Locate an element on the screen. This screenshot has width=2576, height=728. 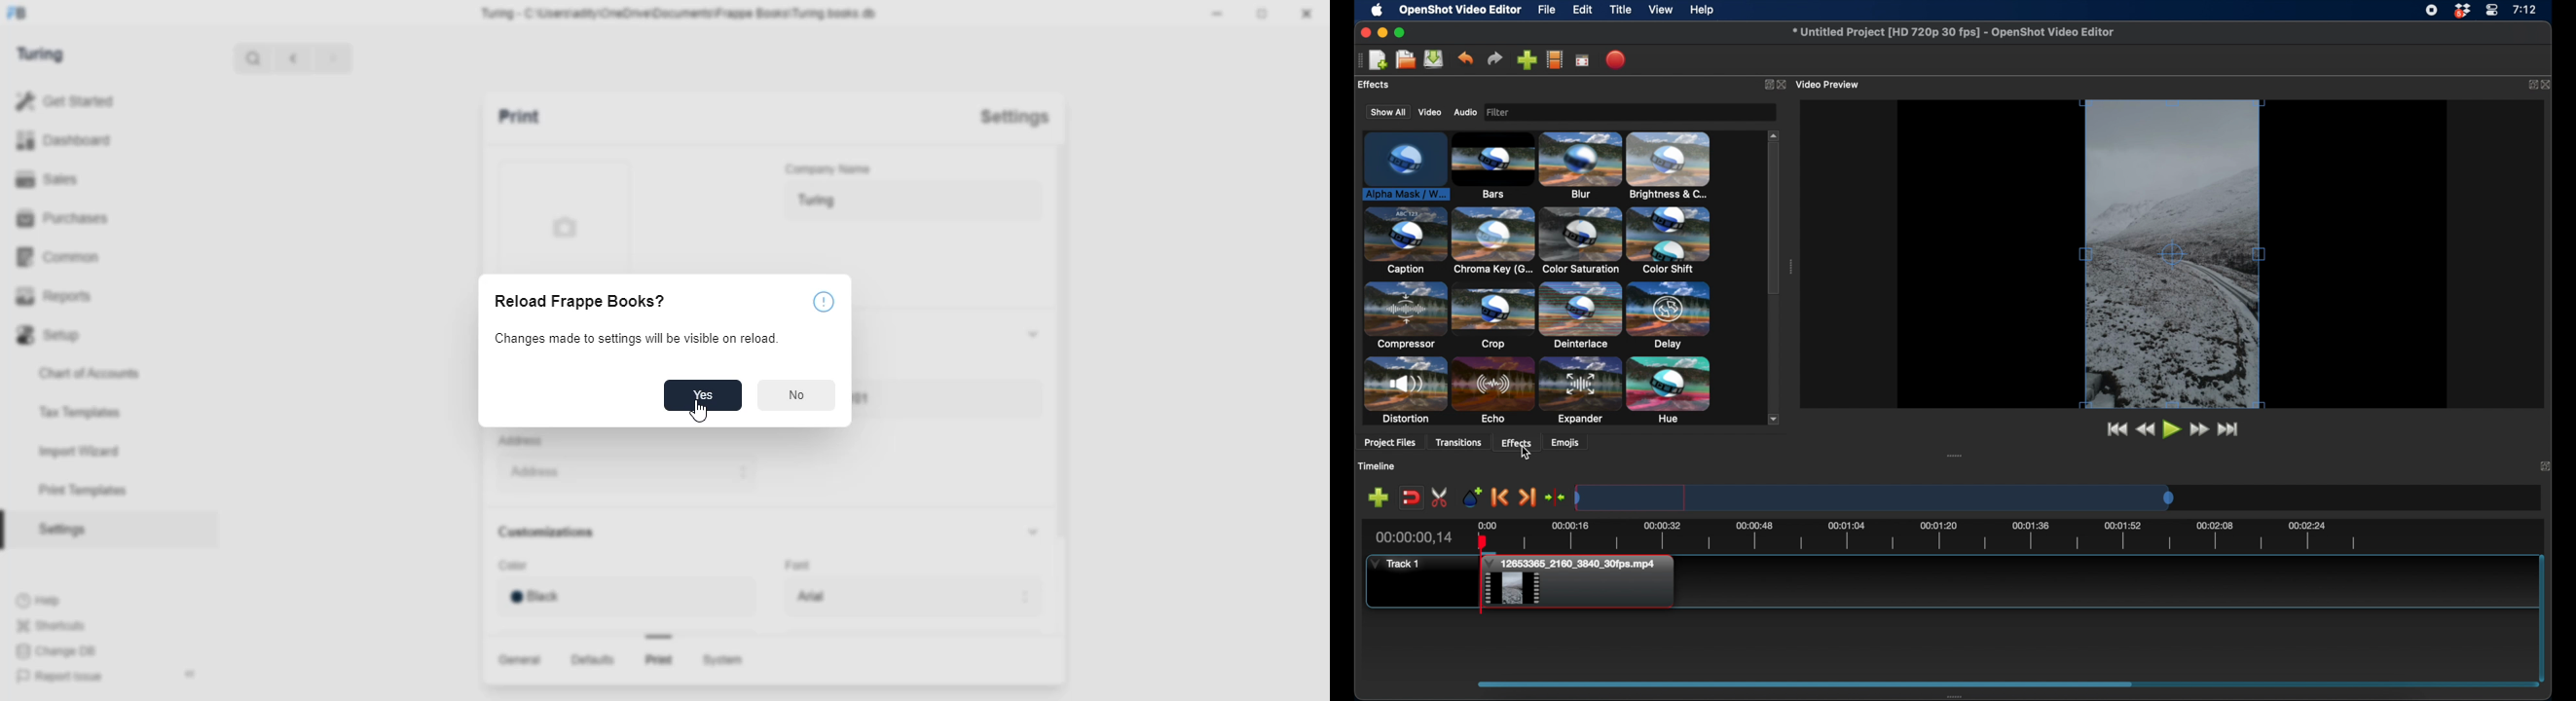
timeline is located at coordinates (1935, 538).